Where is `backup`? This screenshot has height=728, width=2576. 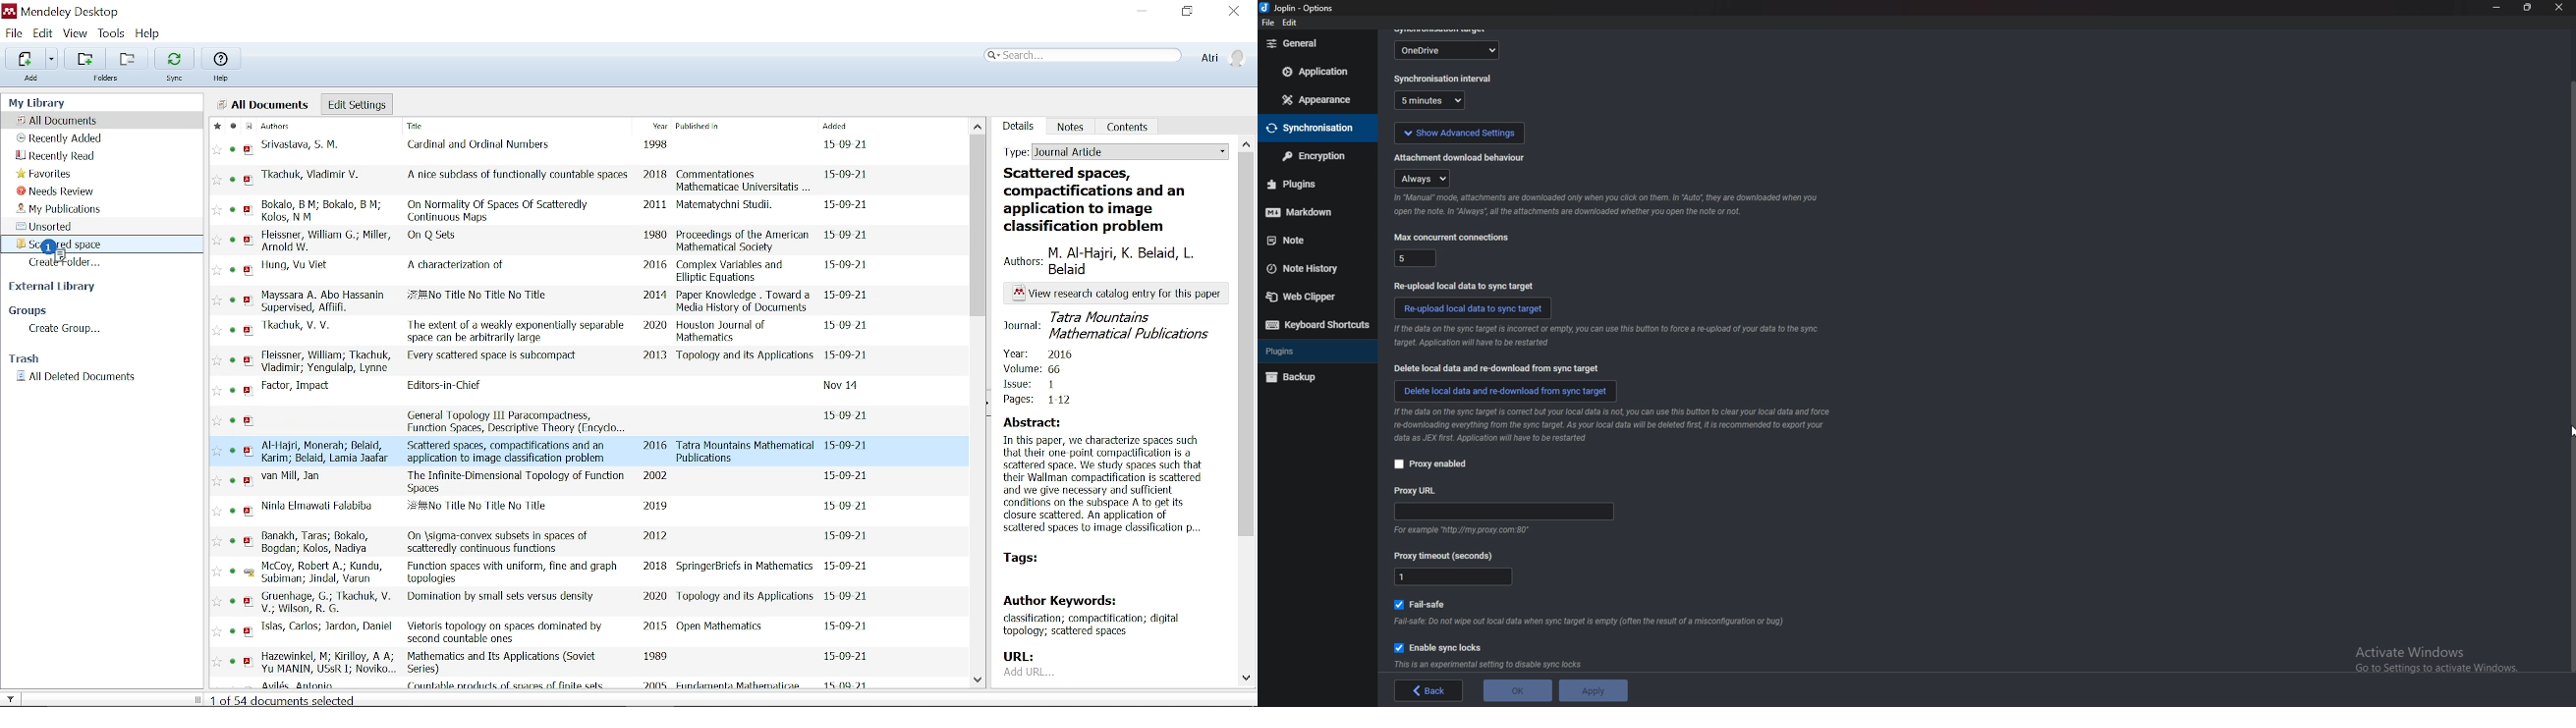 backup is located at coordinates (1308, 378).